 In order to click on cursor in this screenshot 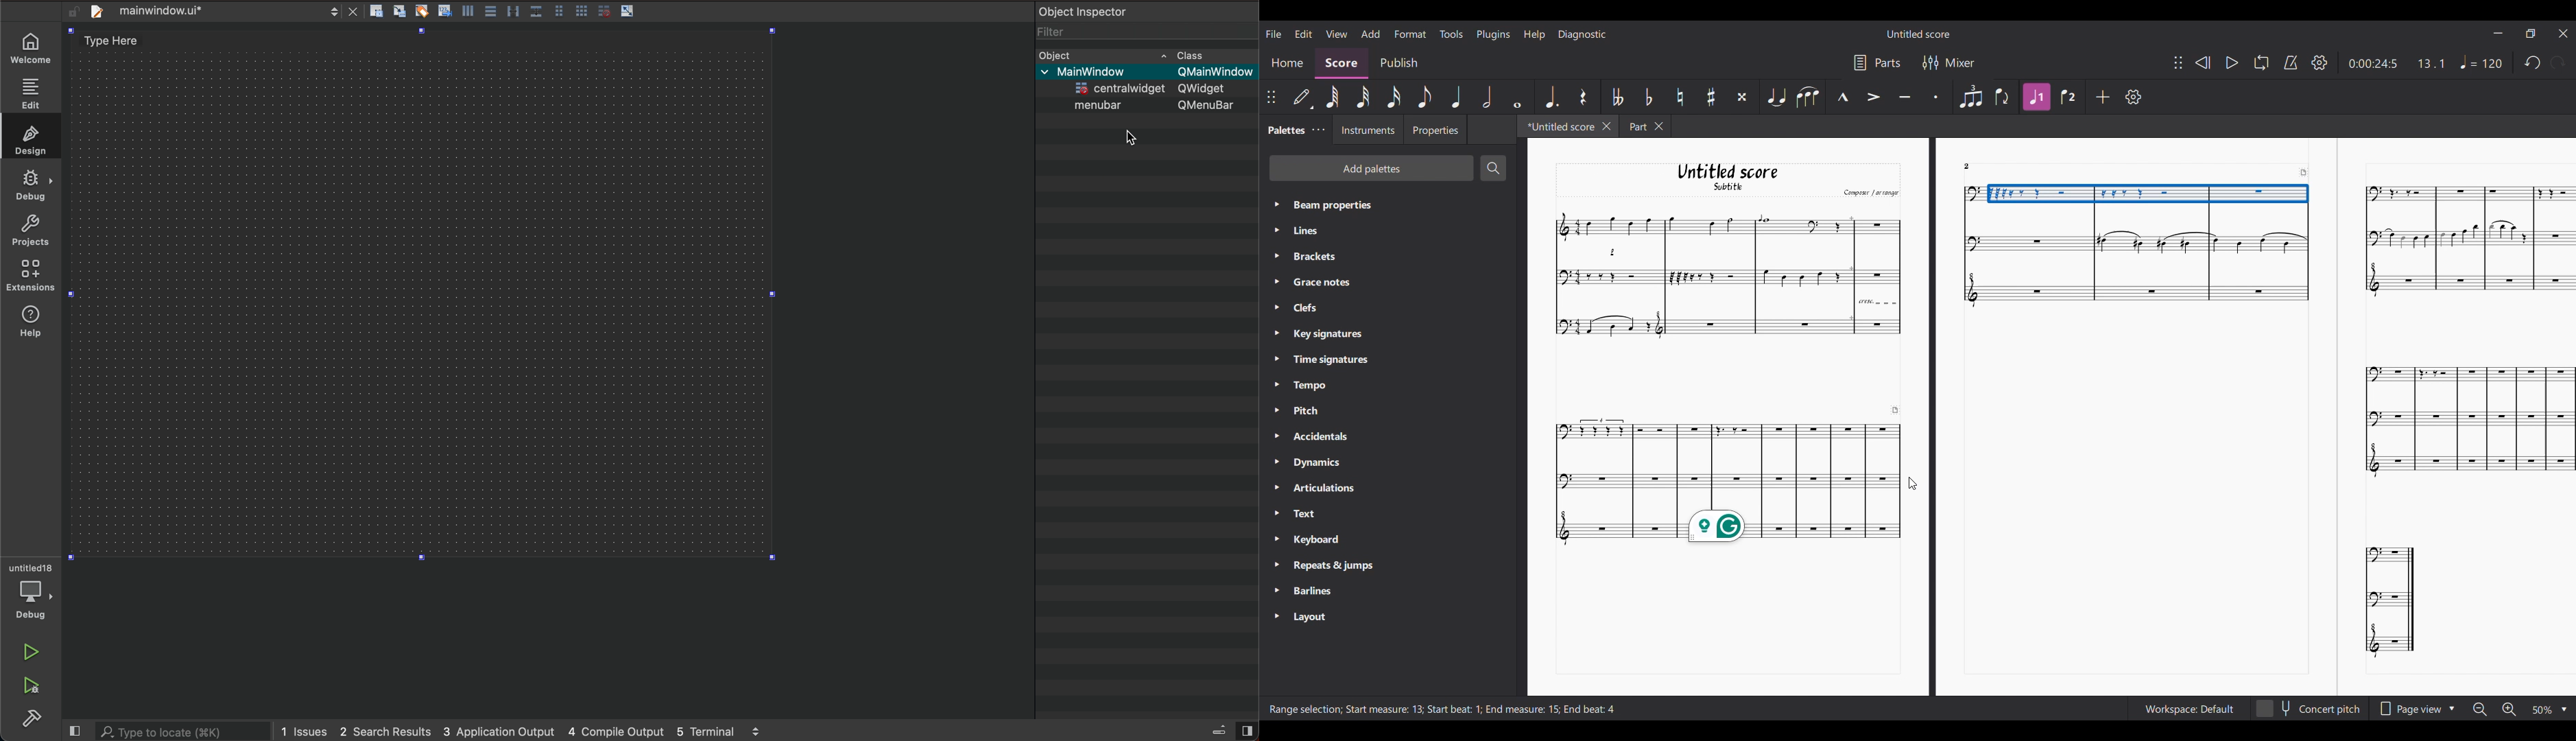, I will do `click(1914, 485)`.